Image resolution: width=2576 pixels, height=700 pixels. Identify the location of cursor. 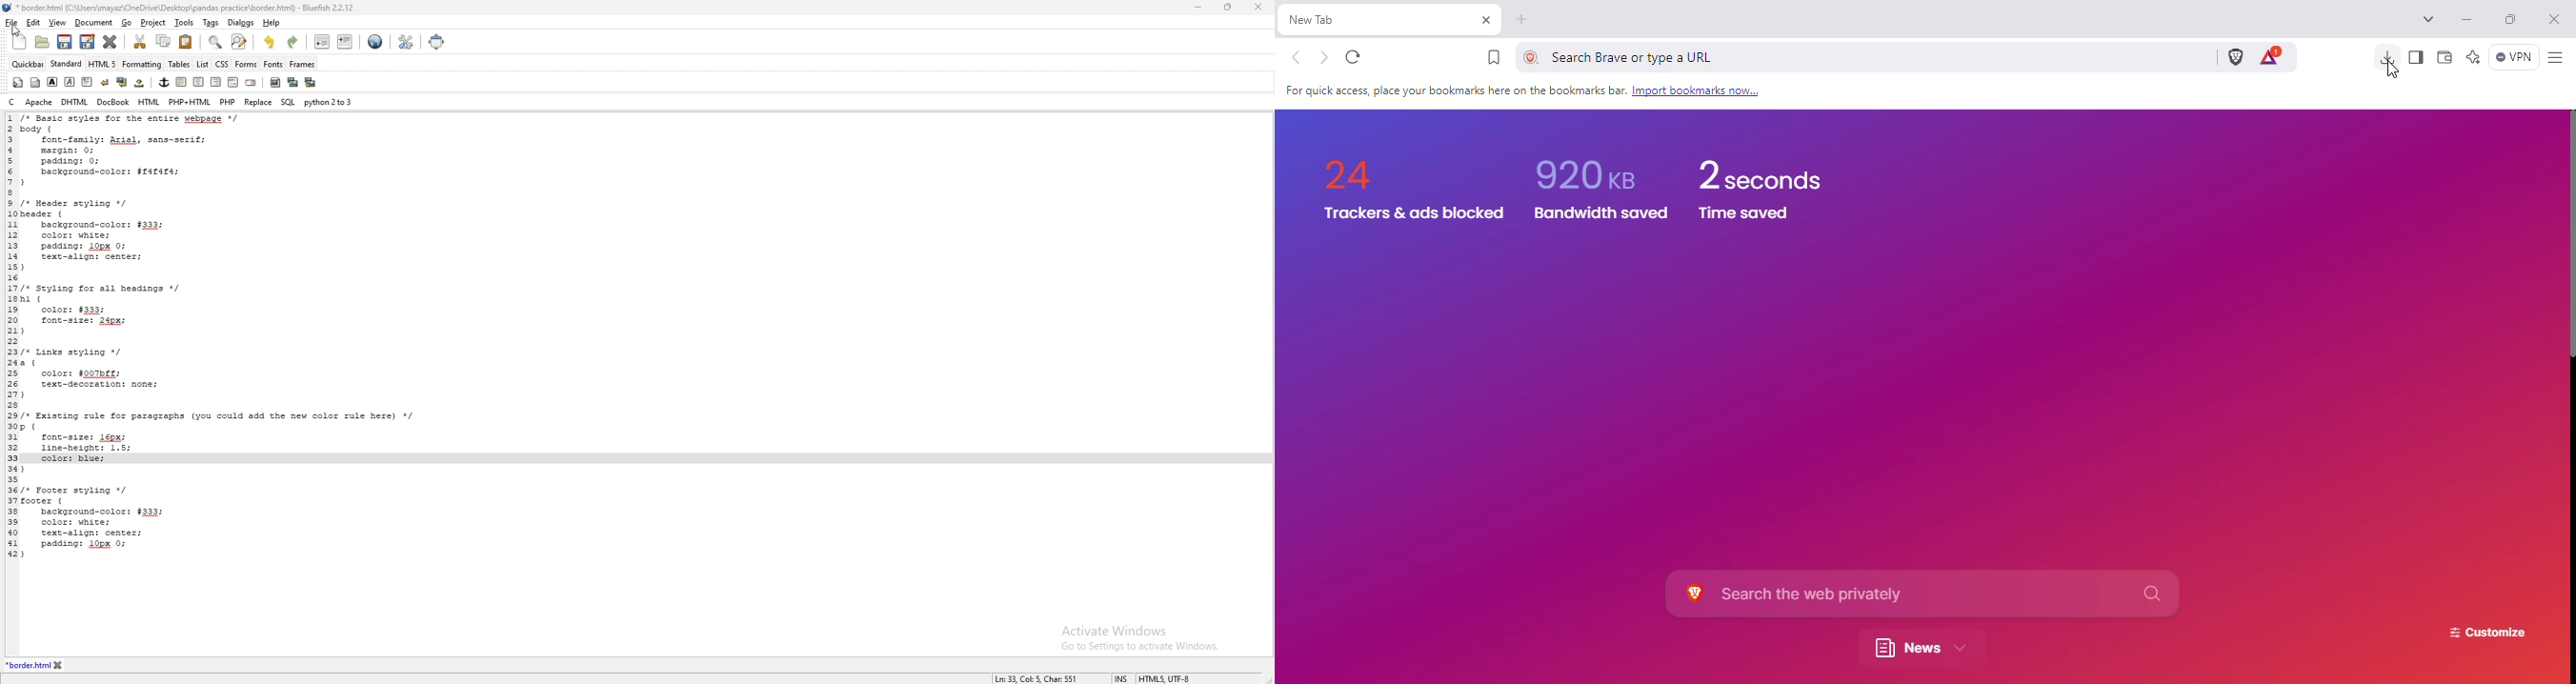
(13, 30).